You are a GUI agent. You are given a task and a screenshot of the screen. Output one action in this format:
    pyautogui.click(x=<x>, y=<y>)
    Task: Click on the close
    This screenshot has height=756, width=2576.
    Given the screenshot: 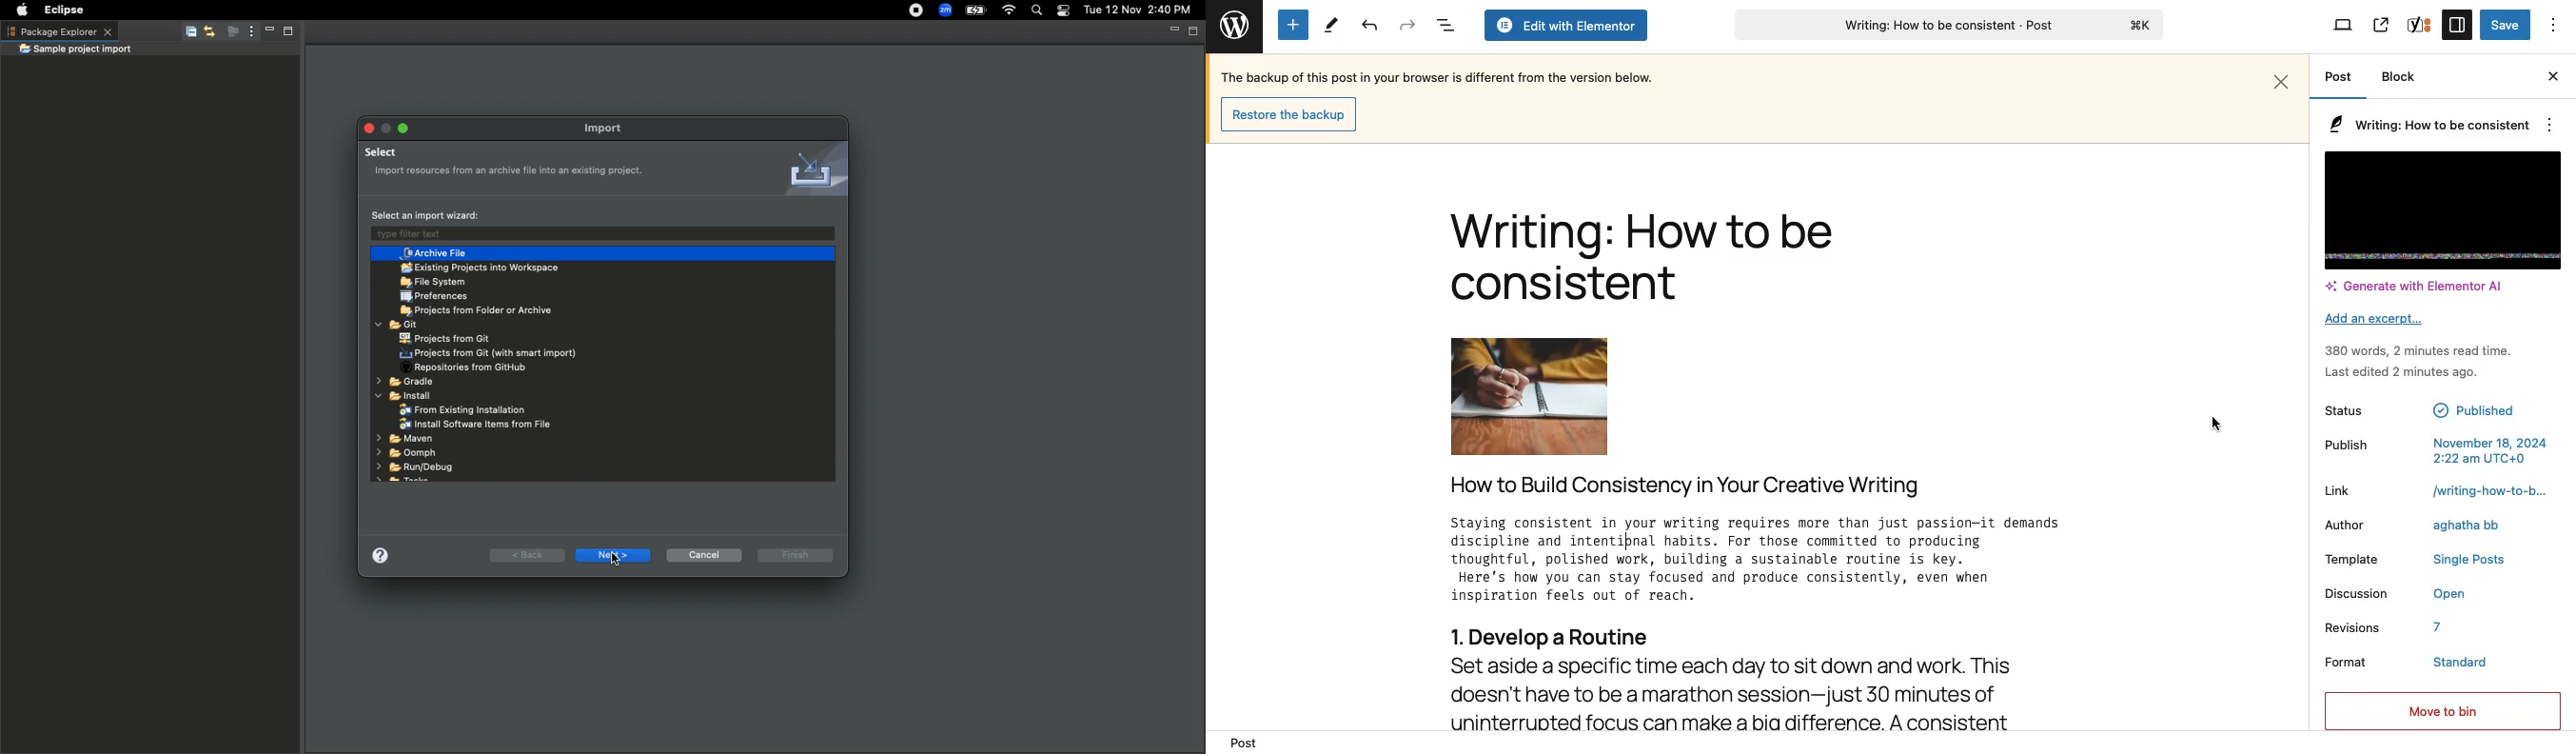 What is the action you would take?
    pyautogui.click(x=824, y=231)
    